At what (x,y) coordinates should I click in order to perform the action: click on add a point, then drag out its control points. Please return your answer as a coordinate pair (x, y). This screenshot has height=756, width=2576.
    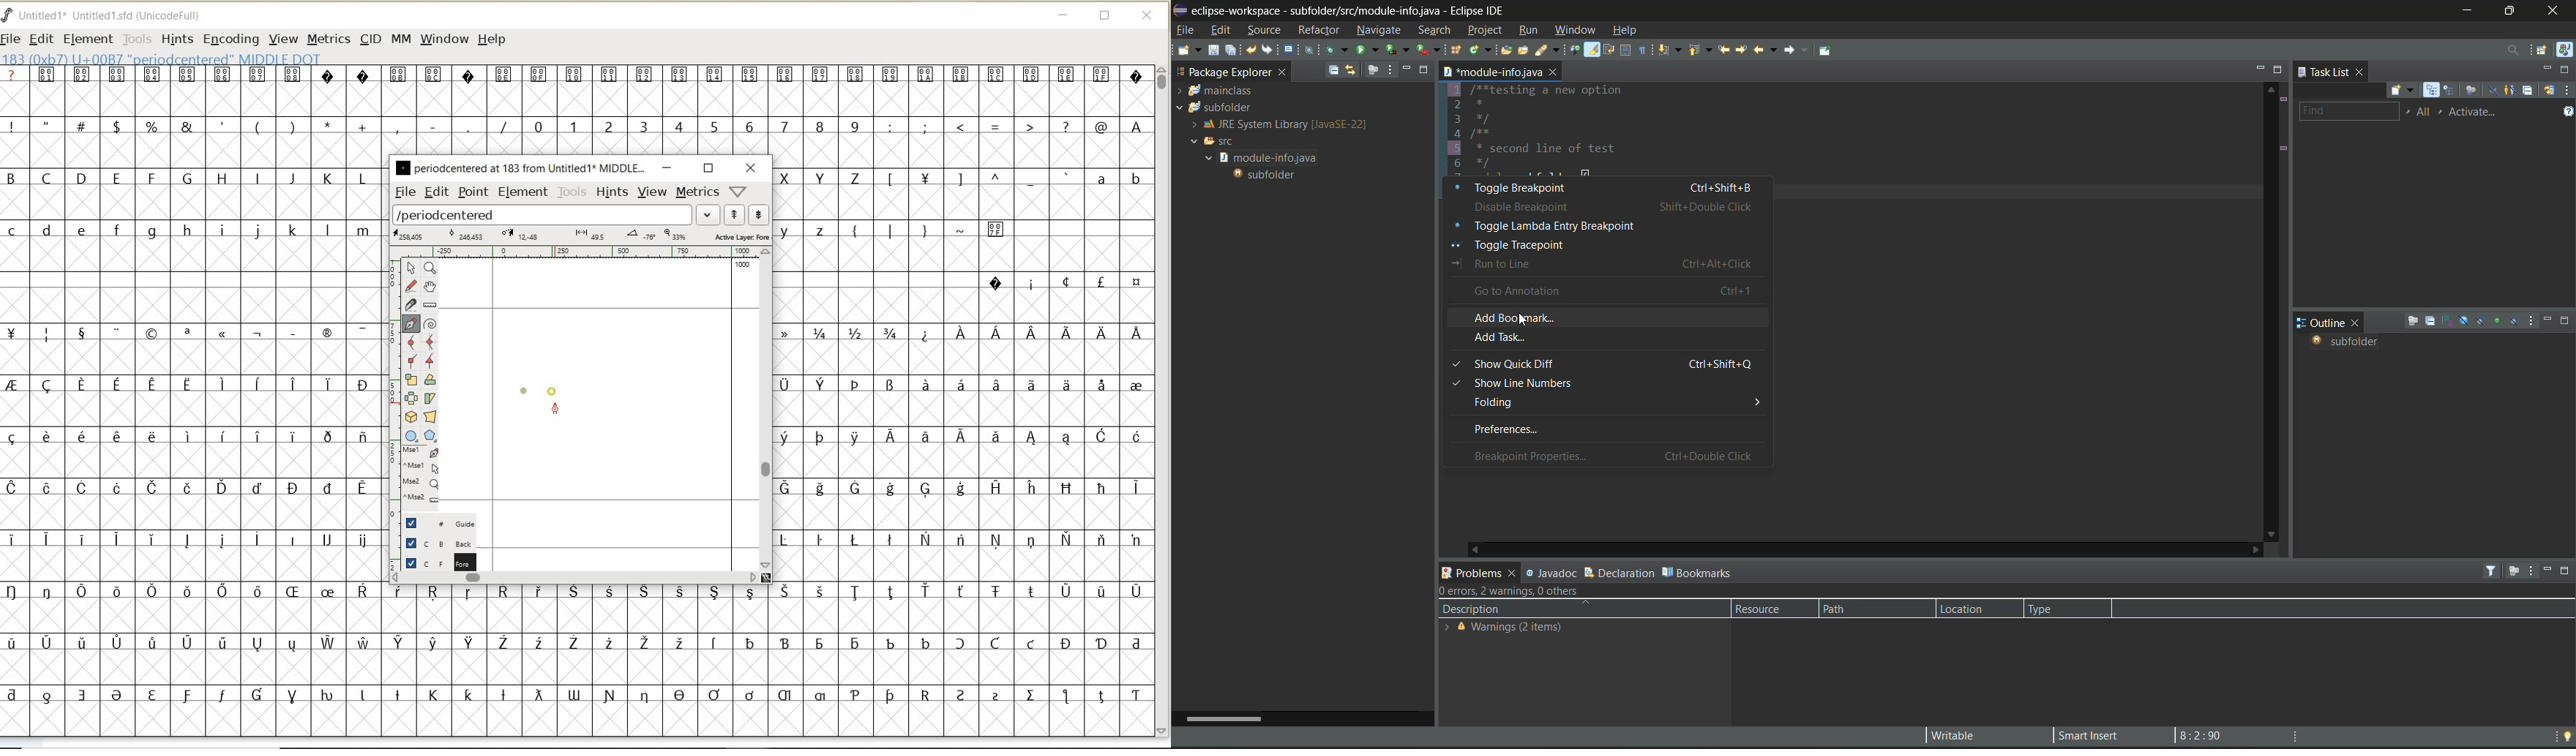
    Looking at the image, I should click on (411, 323).